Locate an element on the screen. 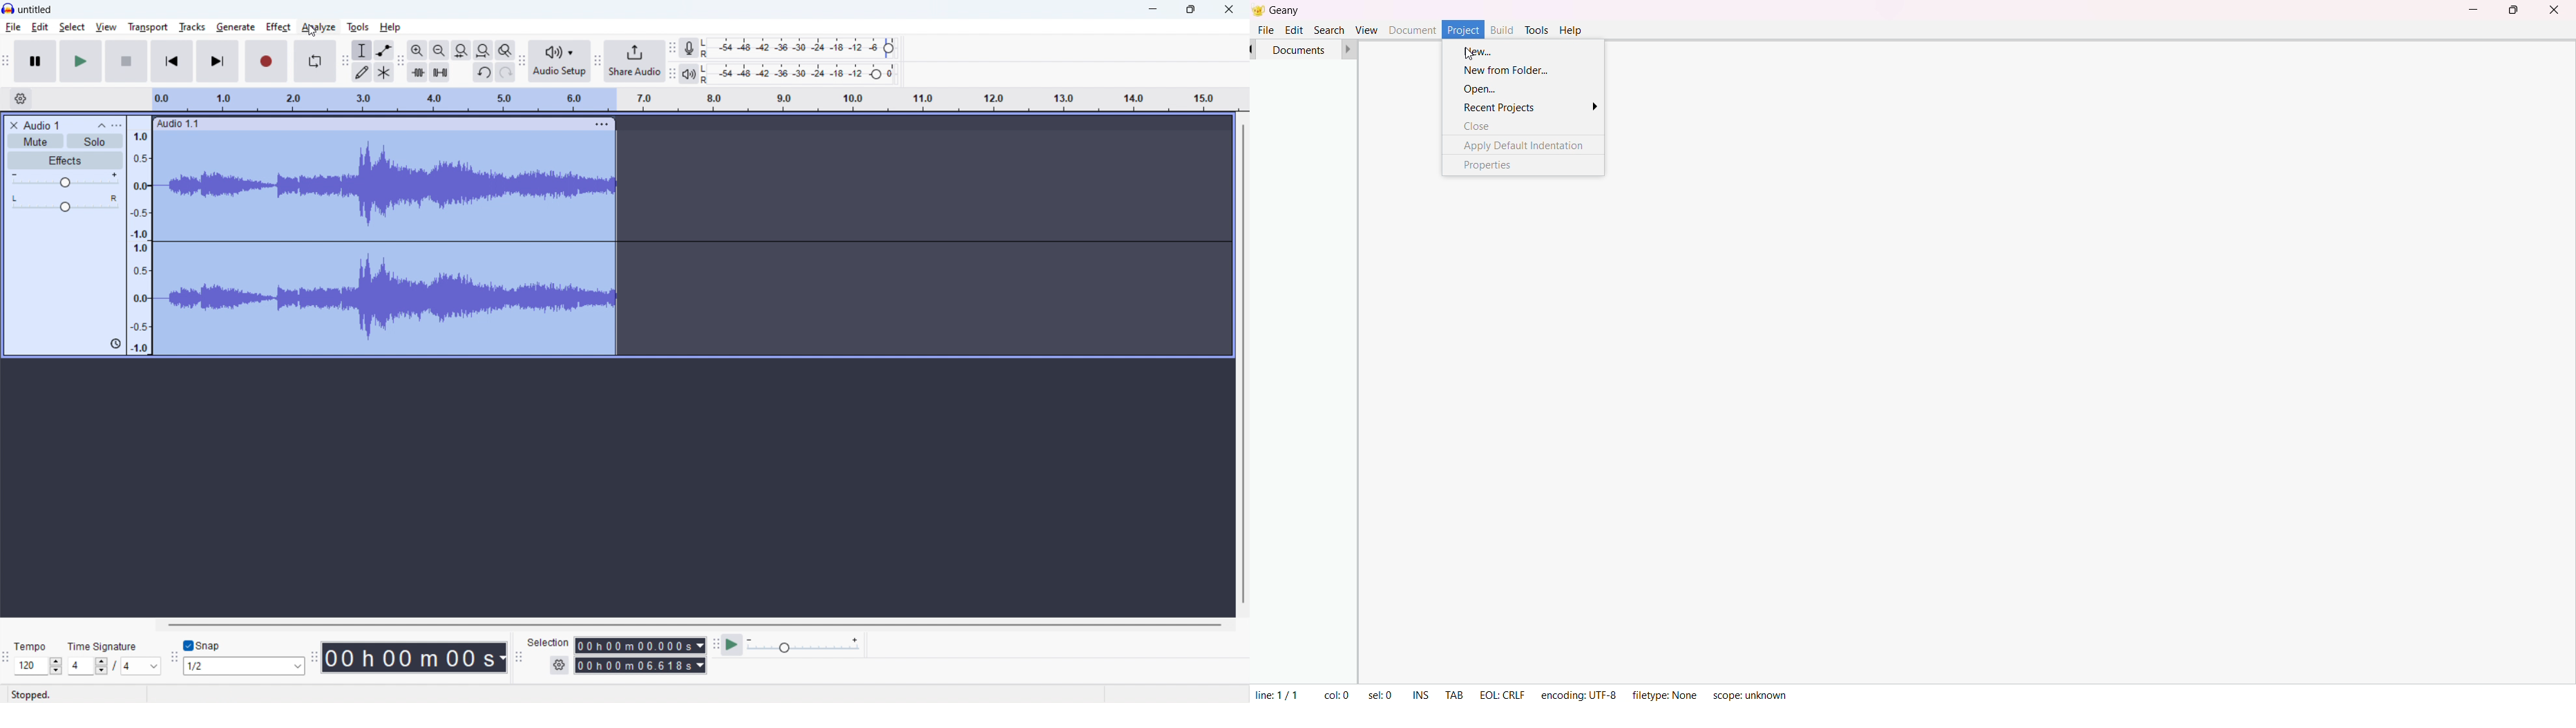 The height and width of the screenshot is (728, 2576). audio setup is located at coordinates (522, 62).